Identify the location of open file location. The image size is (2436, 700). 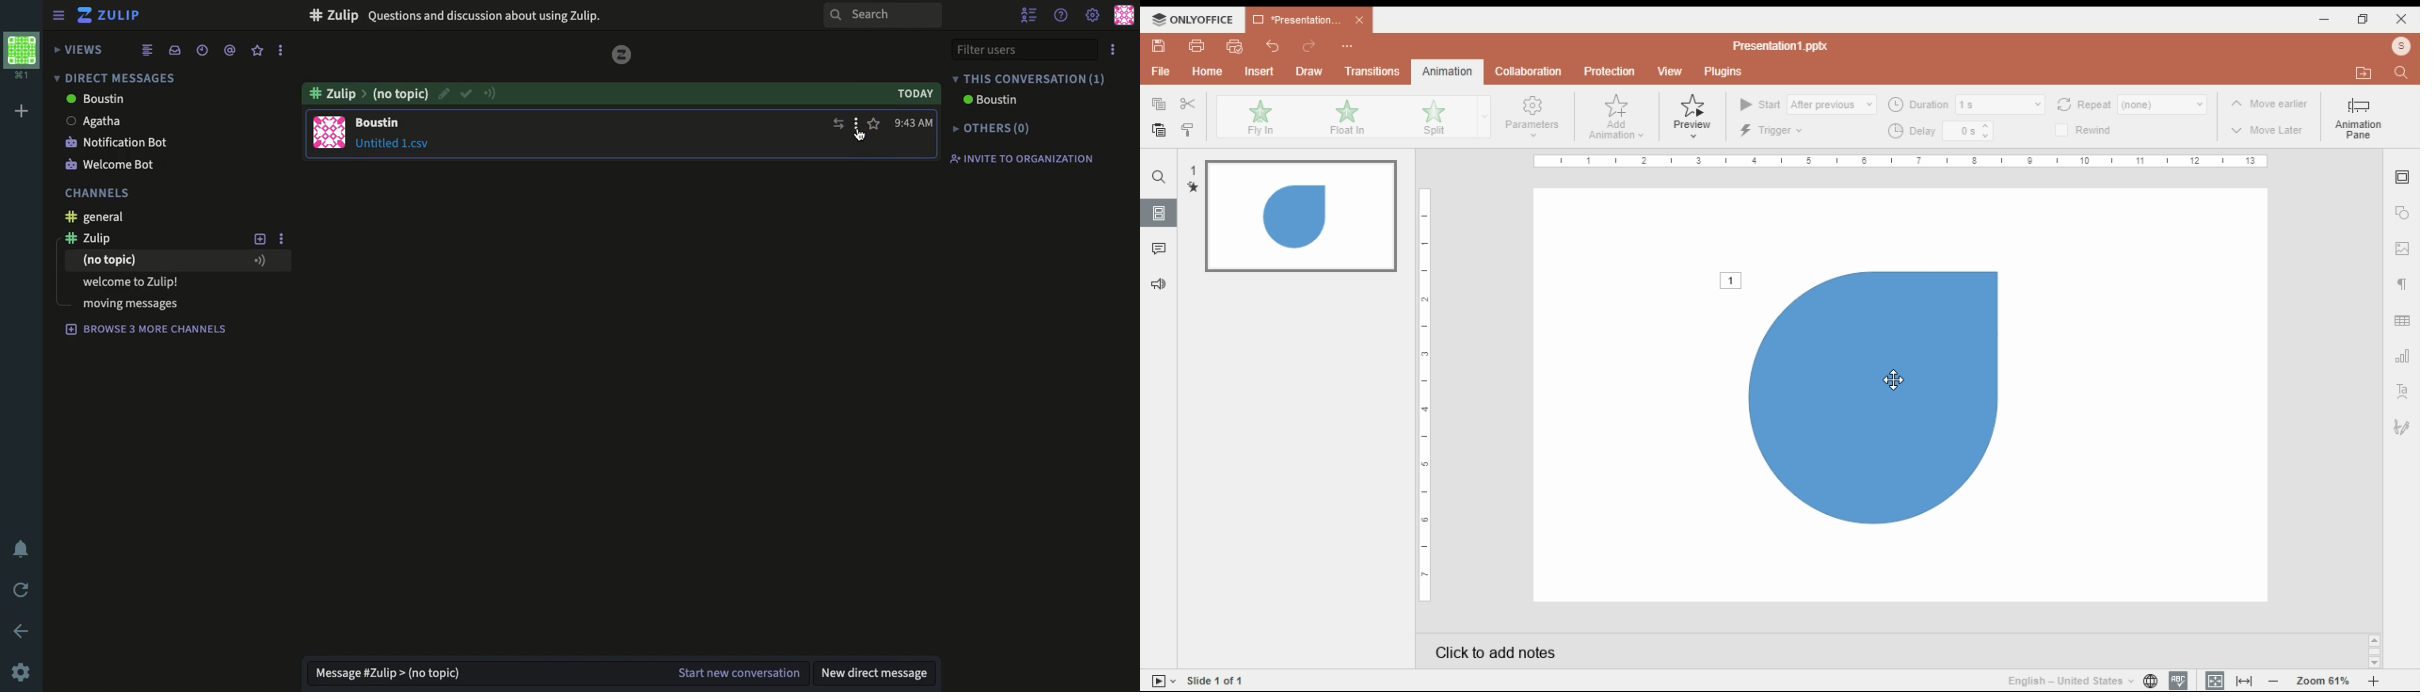
(2401, 47).